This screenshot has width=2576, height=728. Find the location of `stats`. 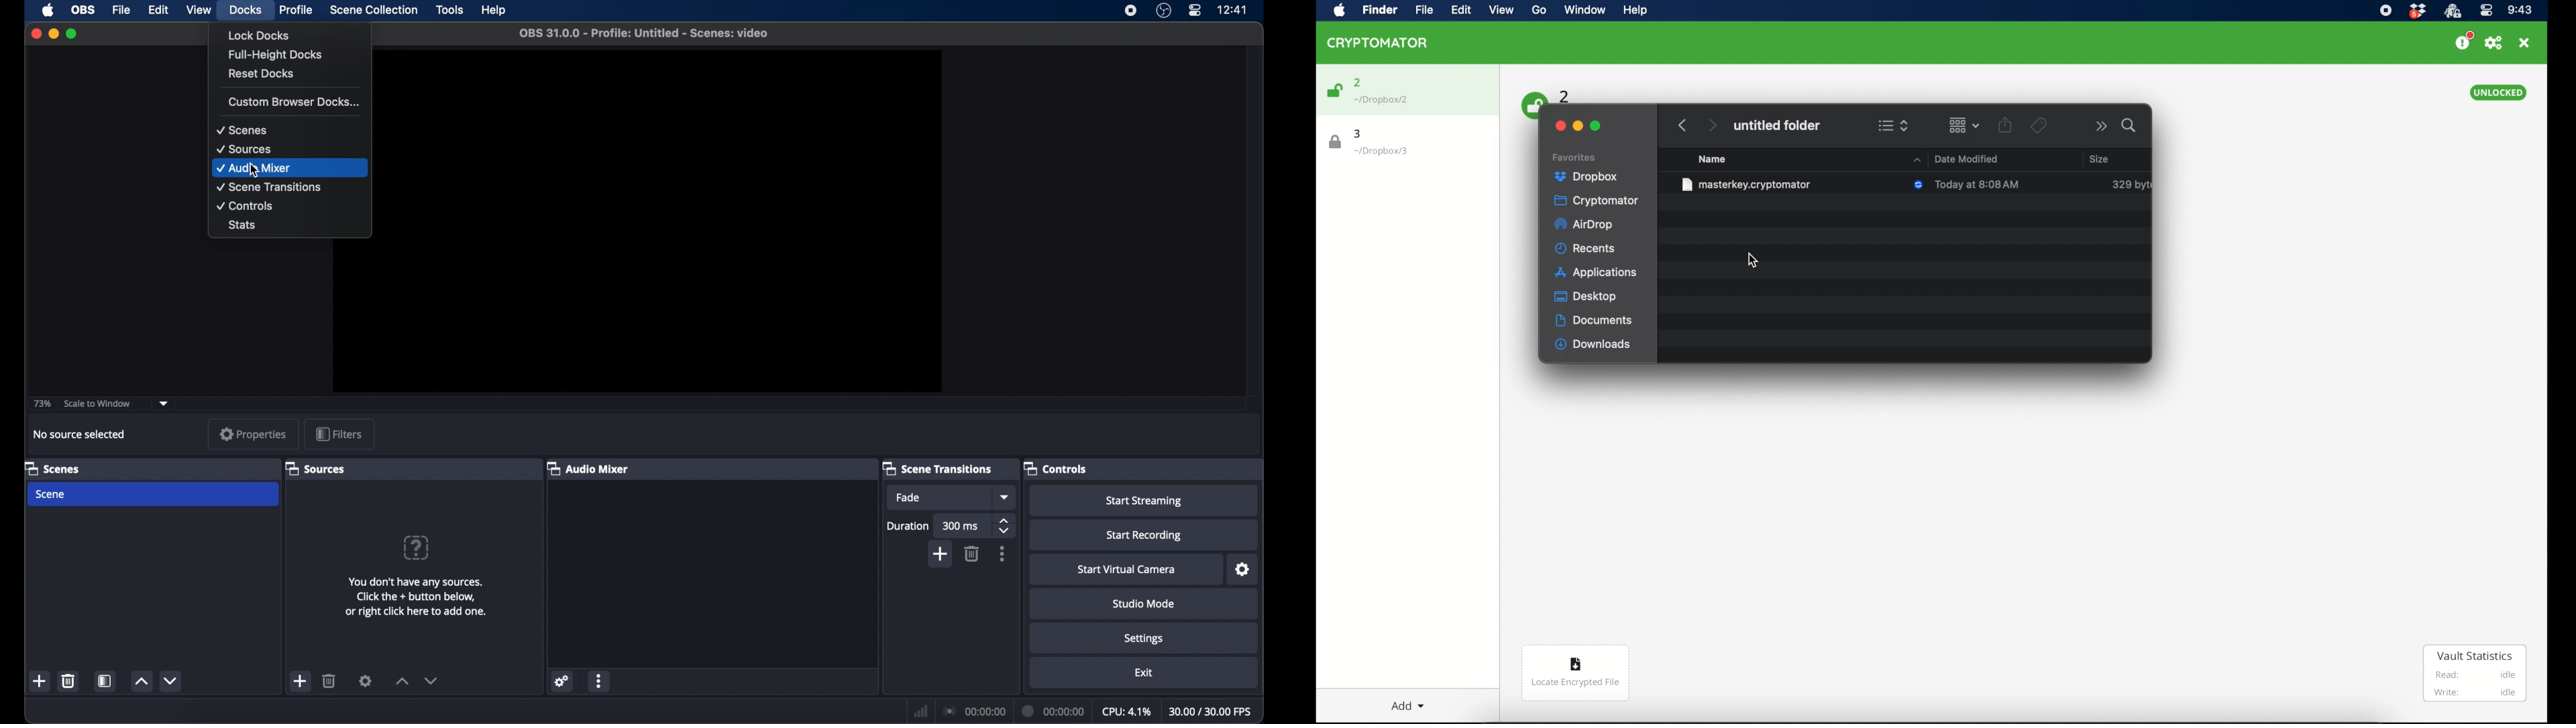

stats is located at coordinates (243, 226).